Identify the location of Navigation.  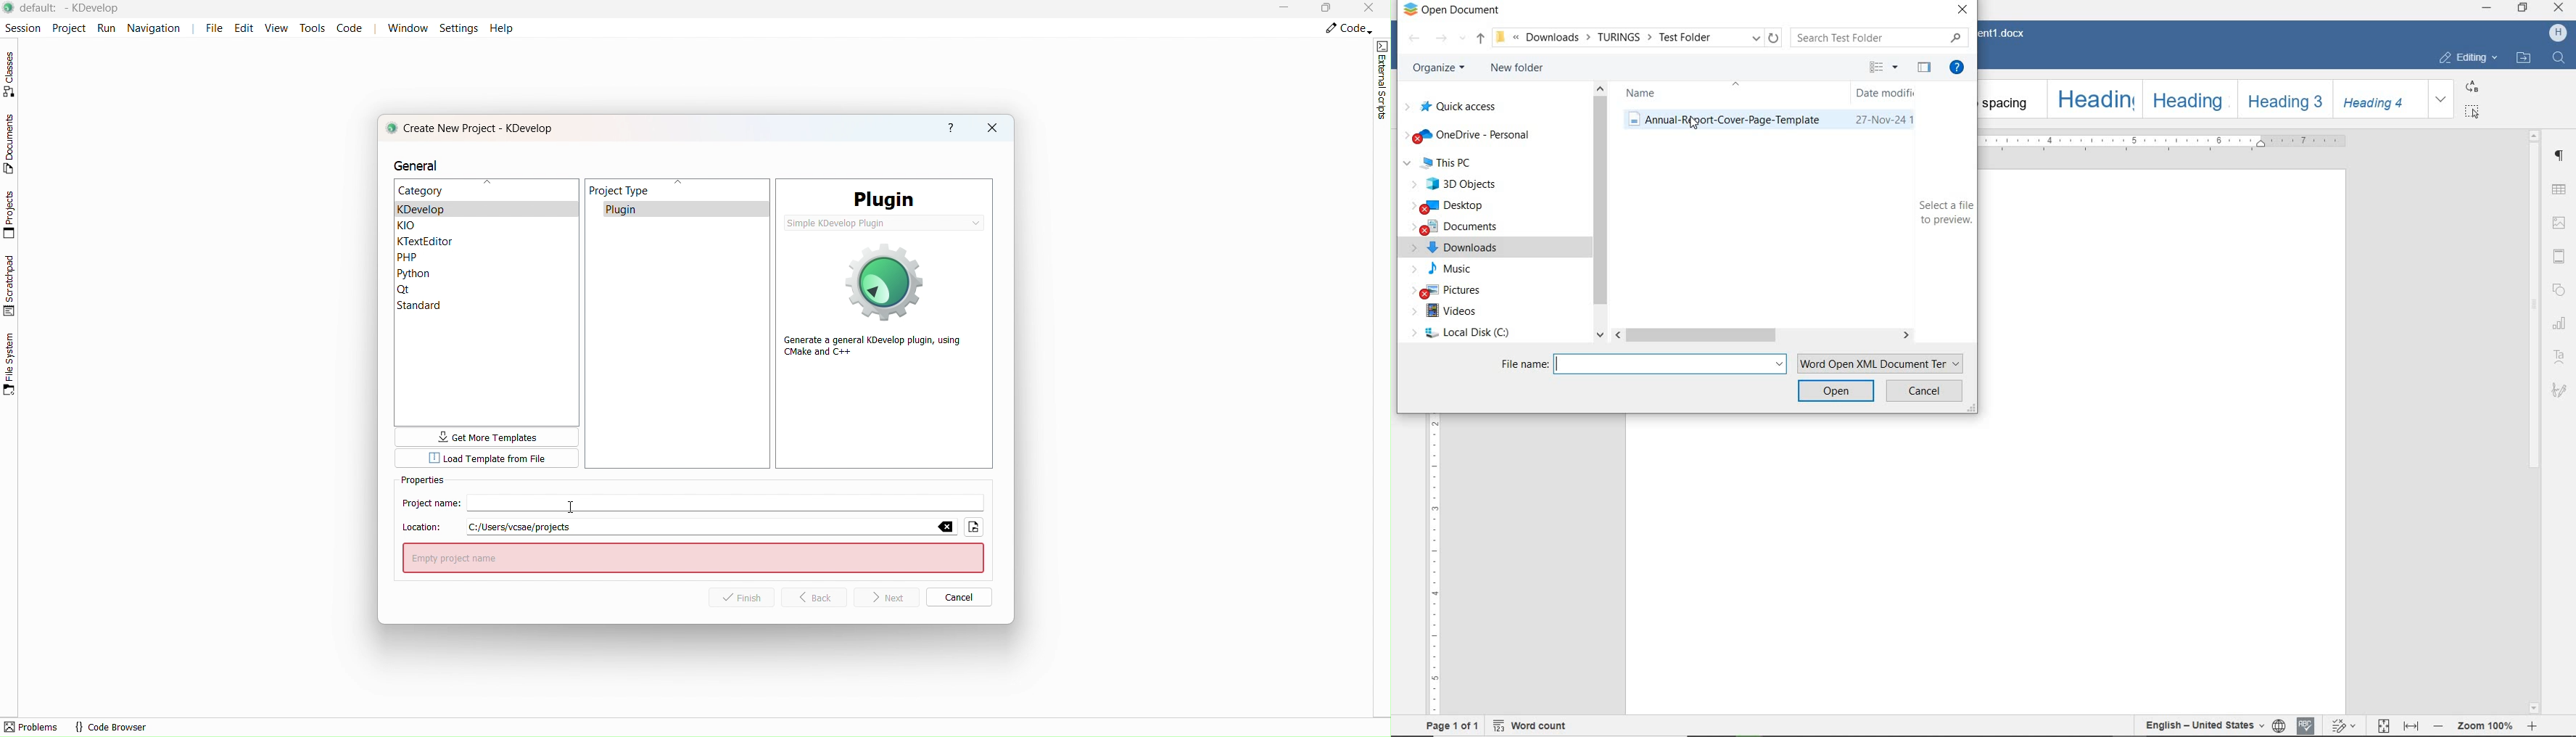
(158, 28).